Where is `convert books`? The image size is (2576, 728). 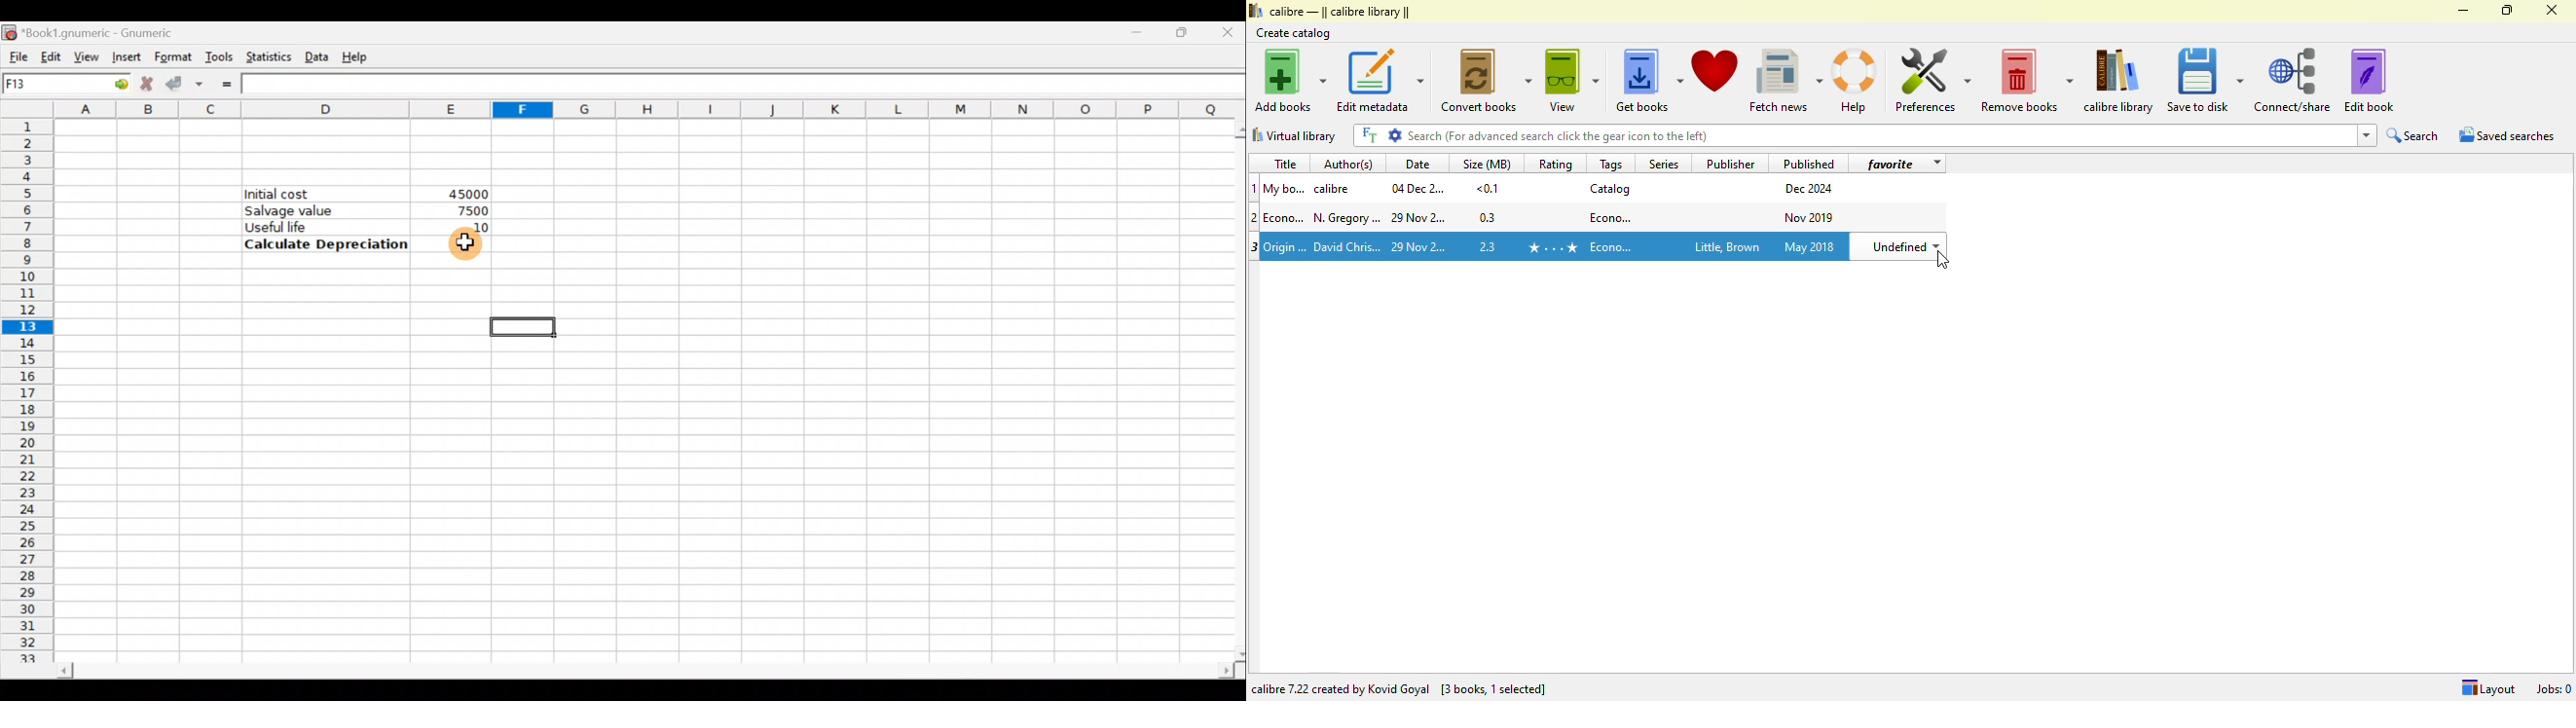
convert books is located at coordinates (1488, 80).